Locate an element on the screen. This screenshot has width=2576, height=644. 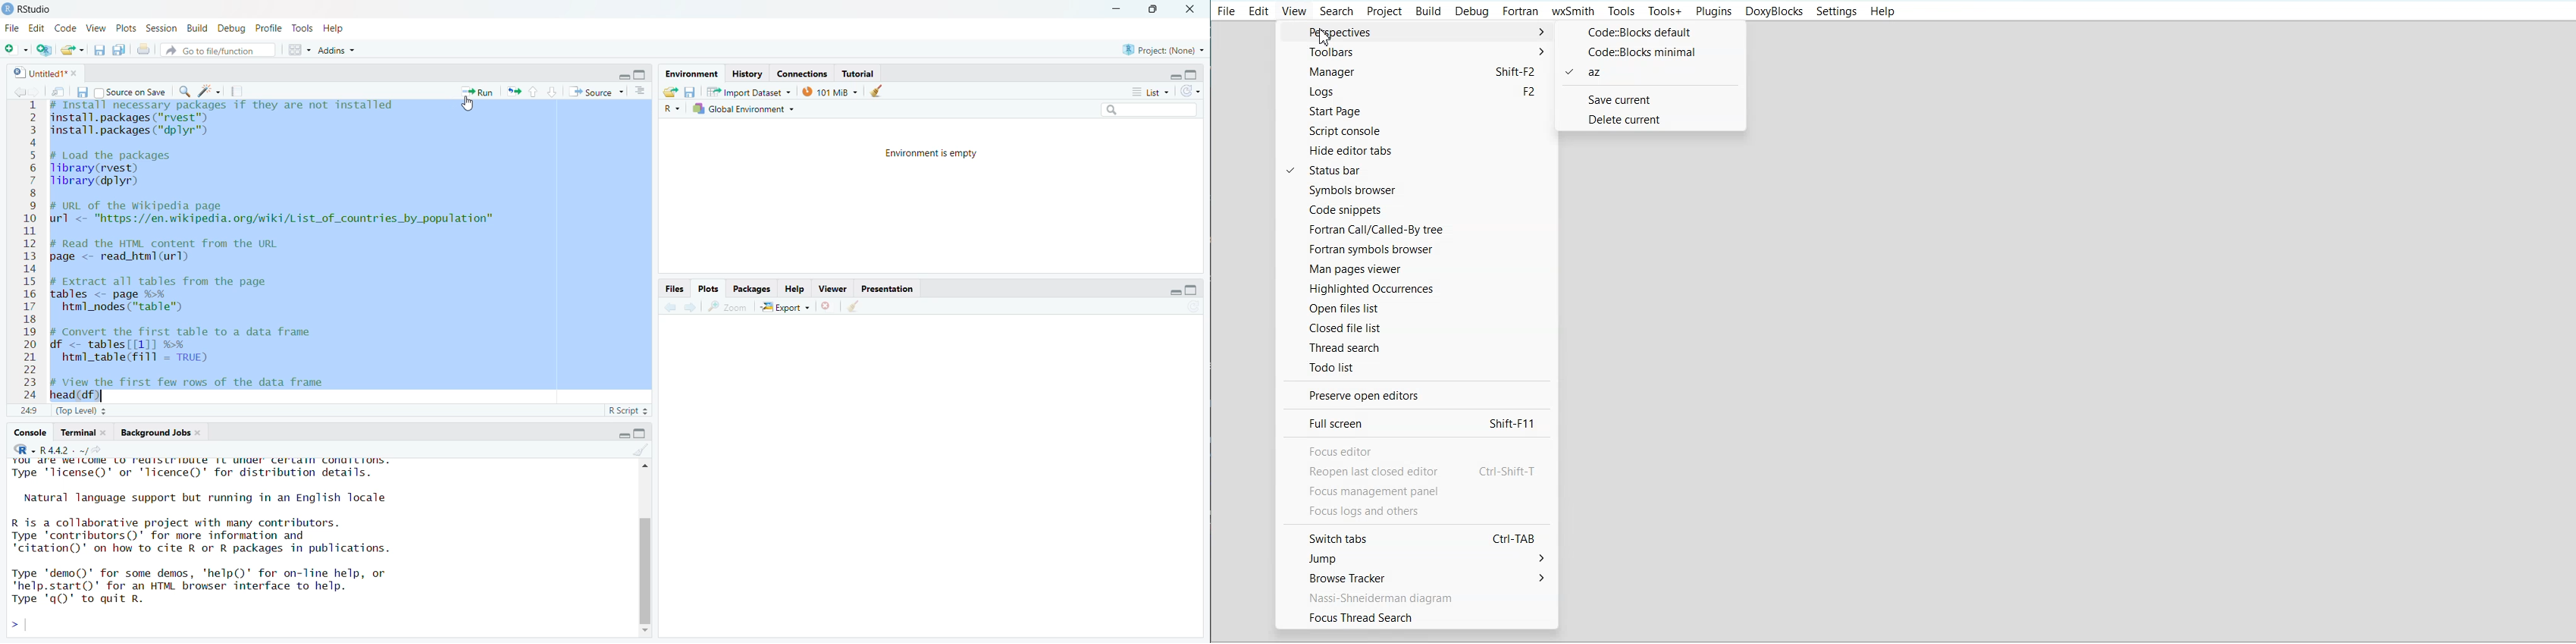
logo is located at coordinates (8, 9).